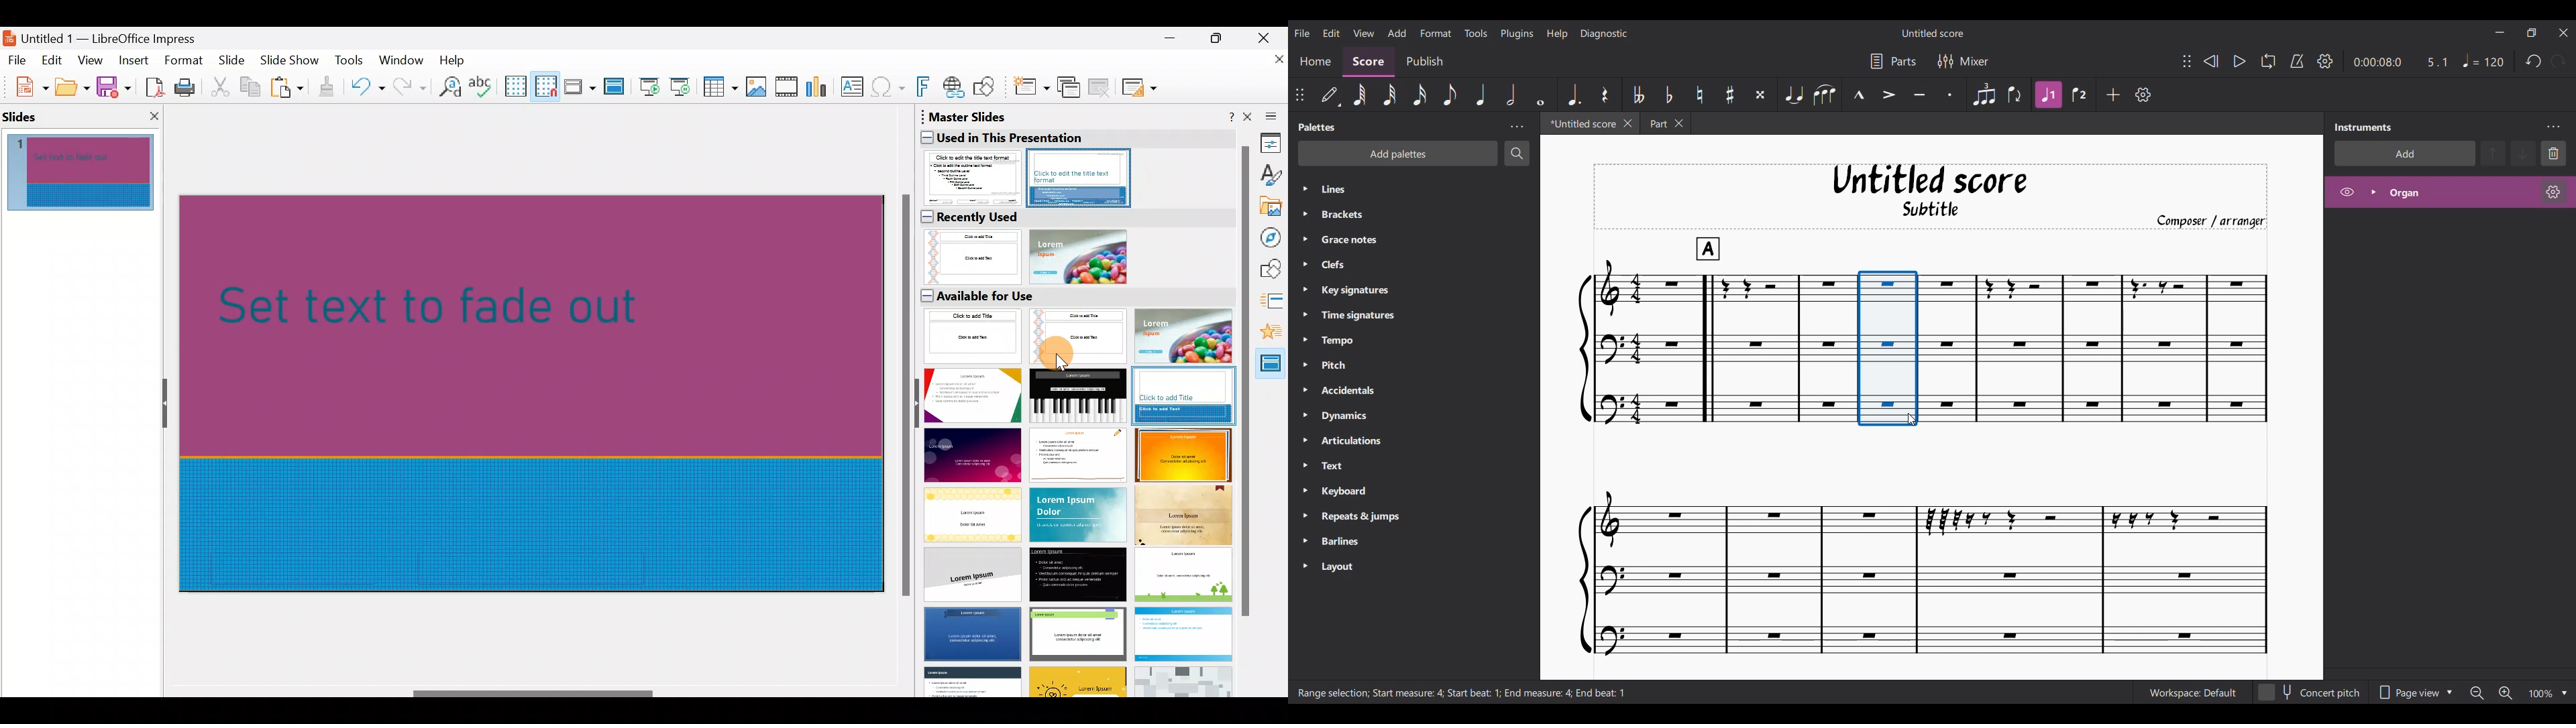 This screenshot has width=2576, height=728. I want to click on Change position of toolbar attached, so click(1299, 95).